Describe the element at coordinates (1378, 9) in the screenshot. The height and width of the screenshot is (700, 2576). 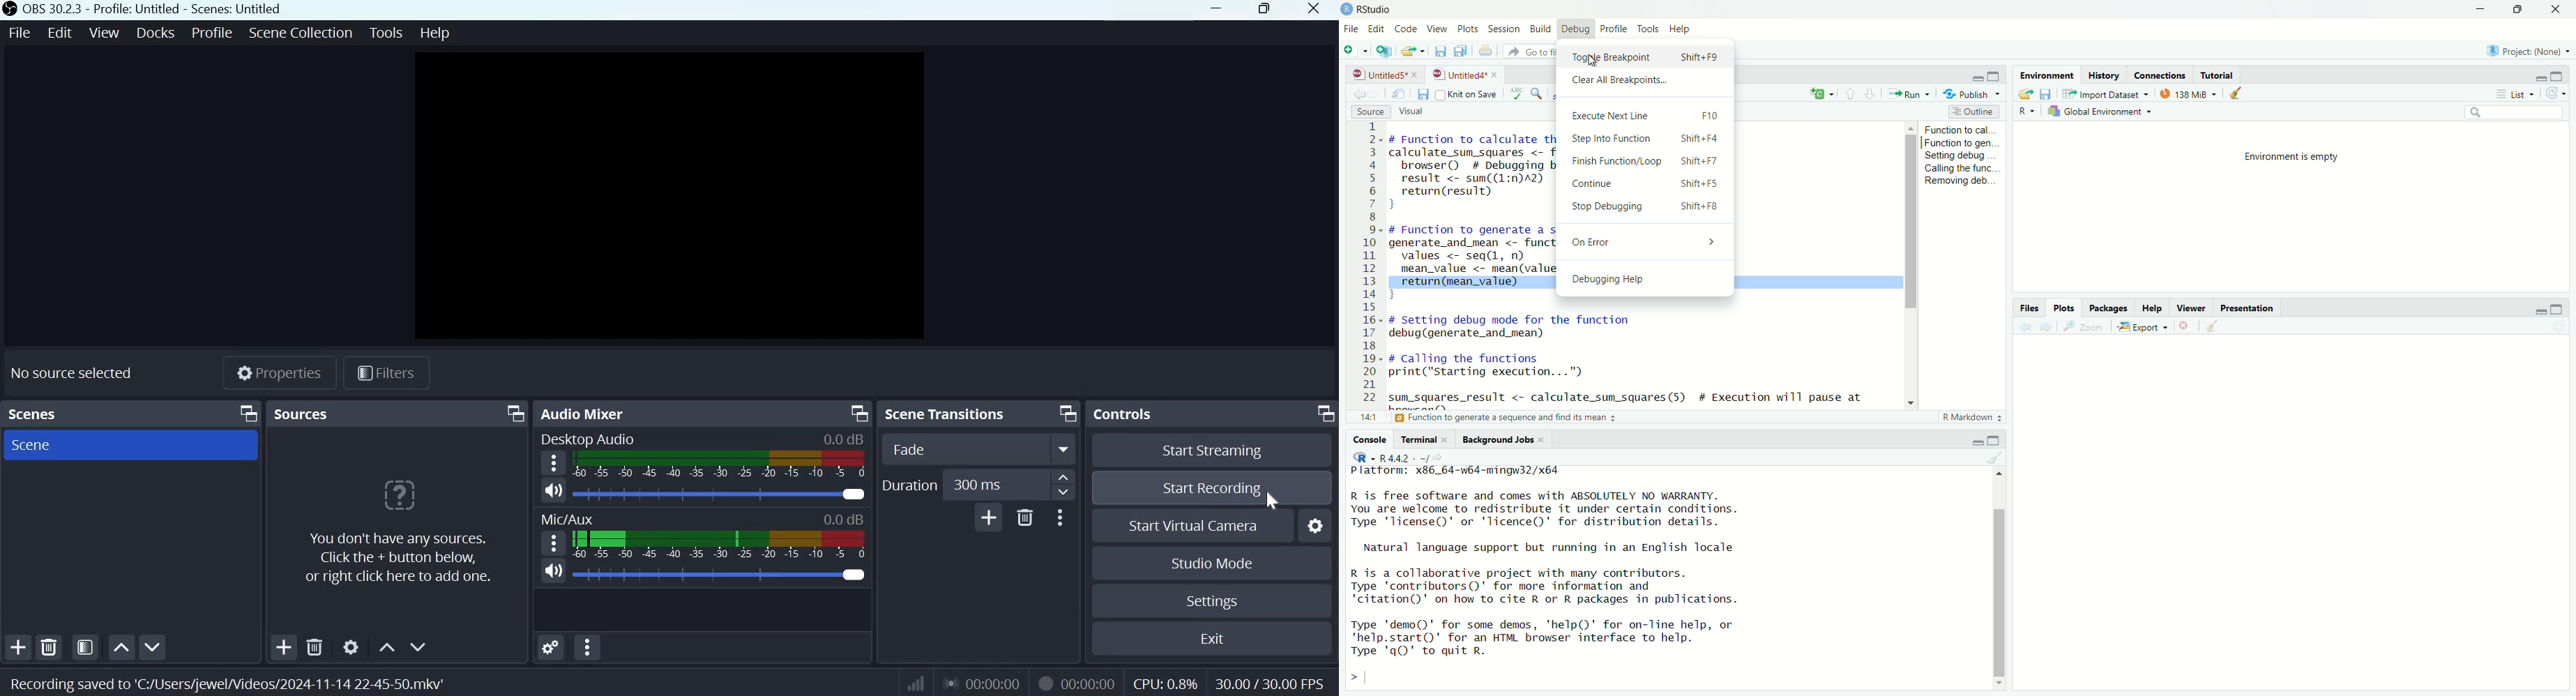
I see `RStudio` at that location.